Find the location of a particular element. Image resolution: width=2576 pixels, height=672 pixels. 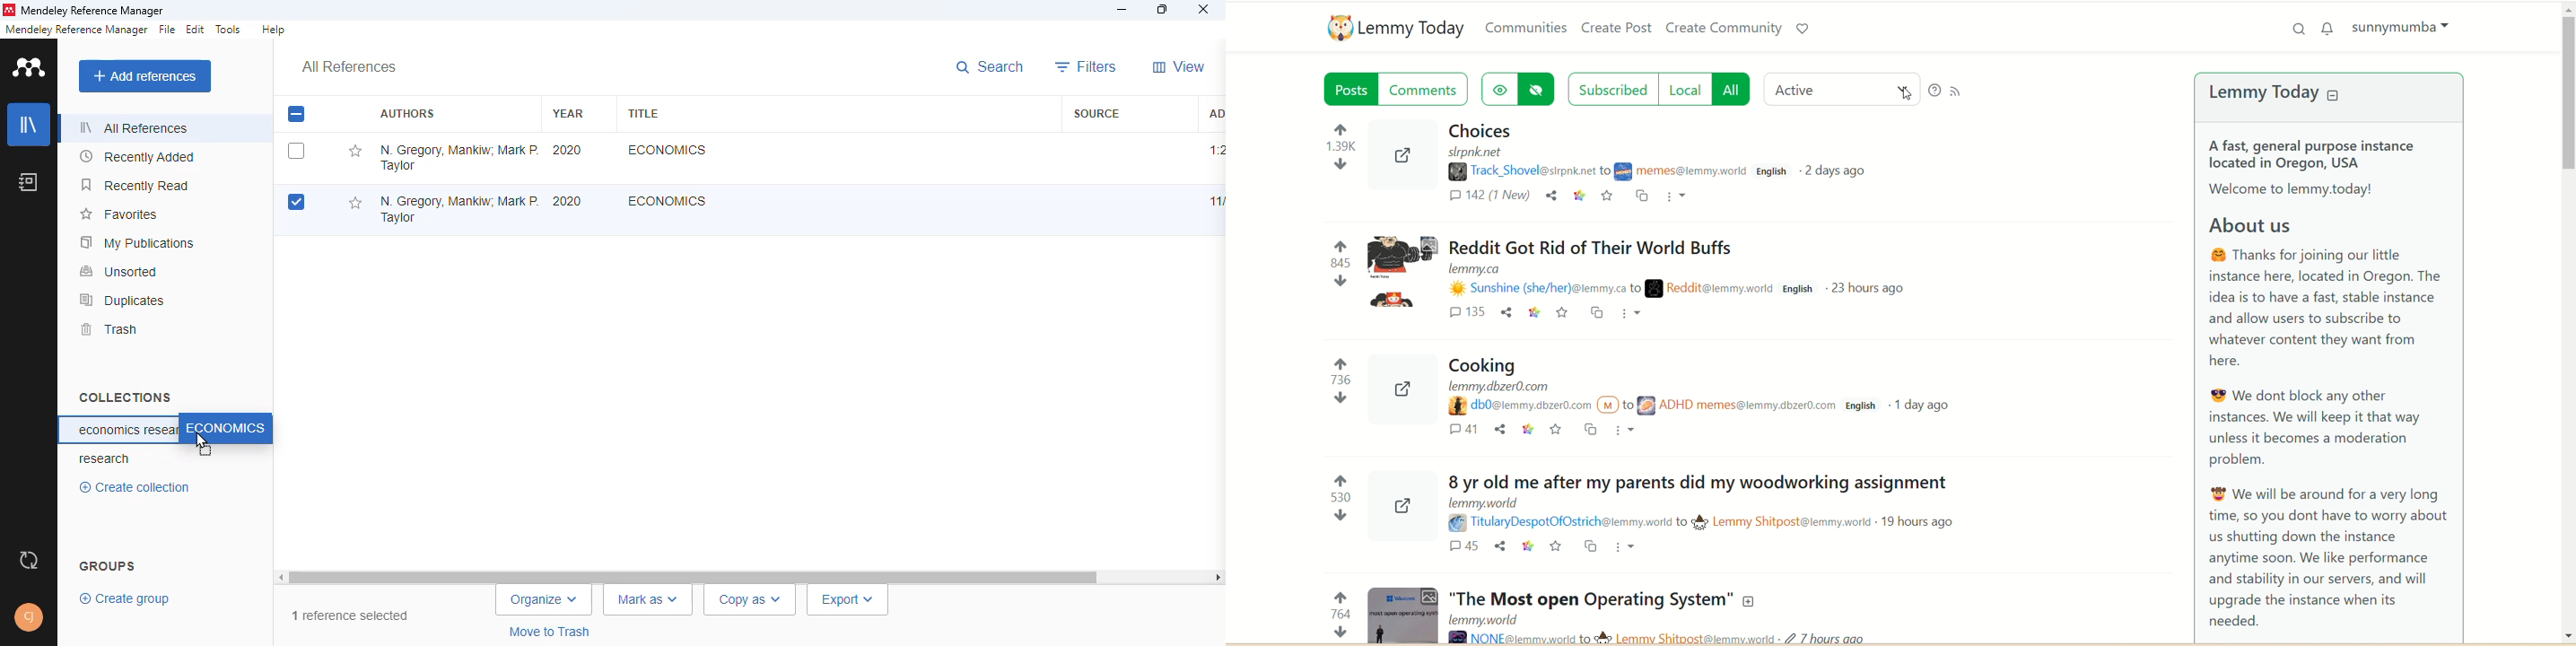

Economics is located at coordinates (668, 200).